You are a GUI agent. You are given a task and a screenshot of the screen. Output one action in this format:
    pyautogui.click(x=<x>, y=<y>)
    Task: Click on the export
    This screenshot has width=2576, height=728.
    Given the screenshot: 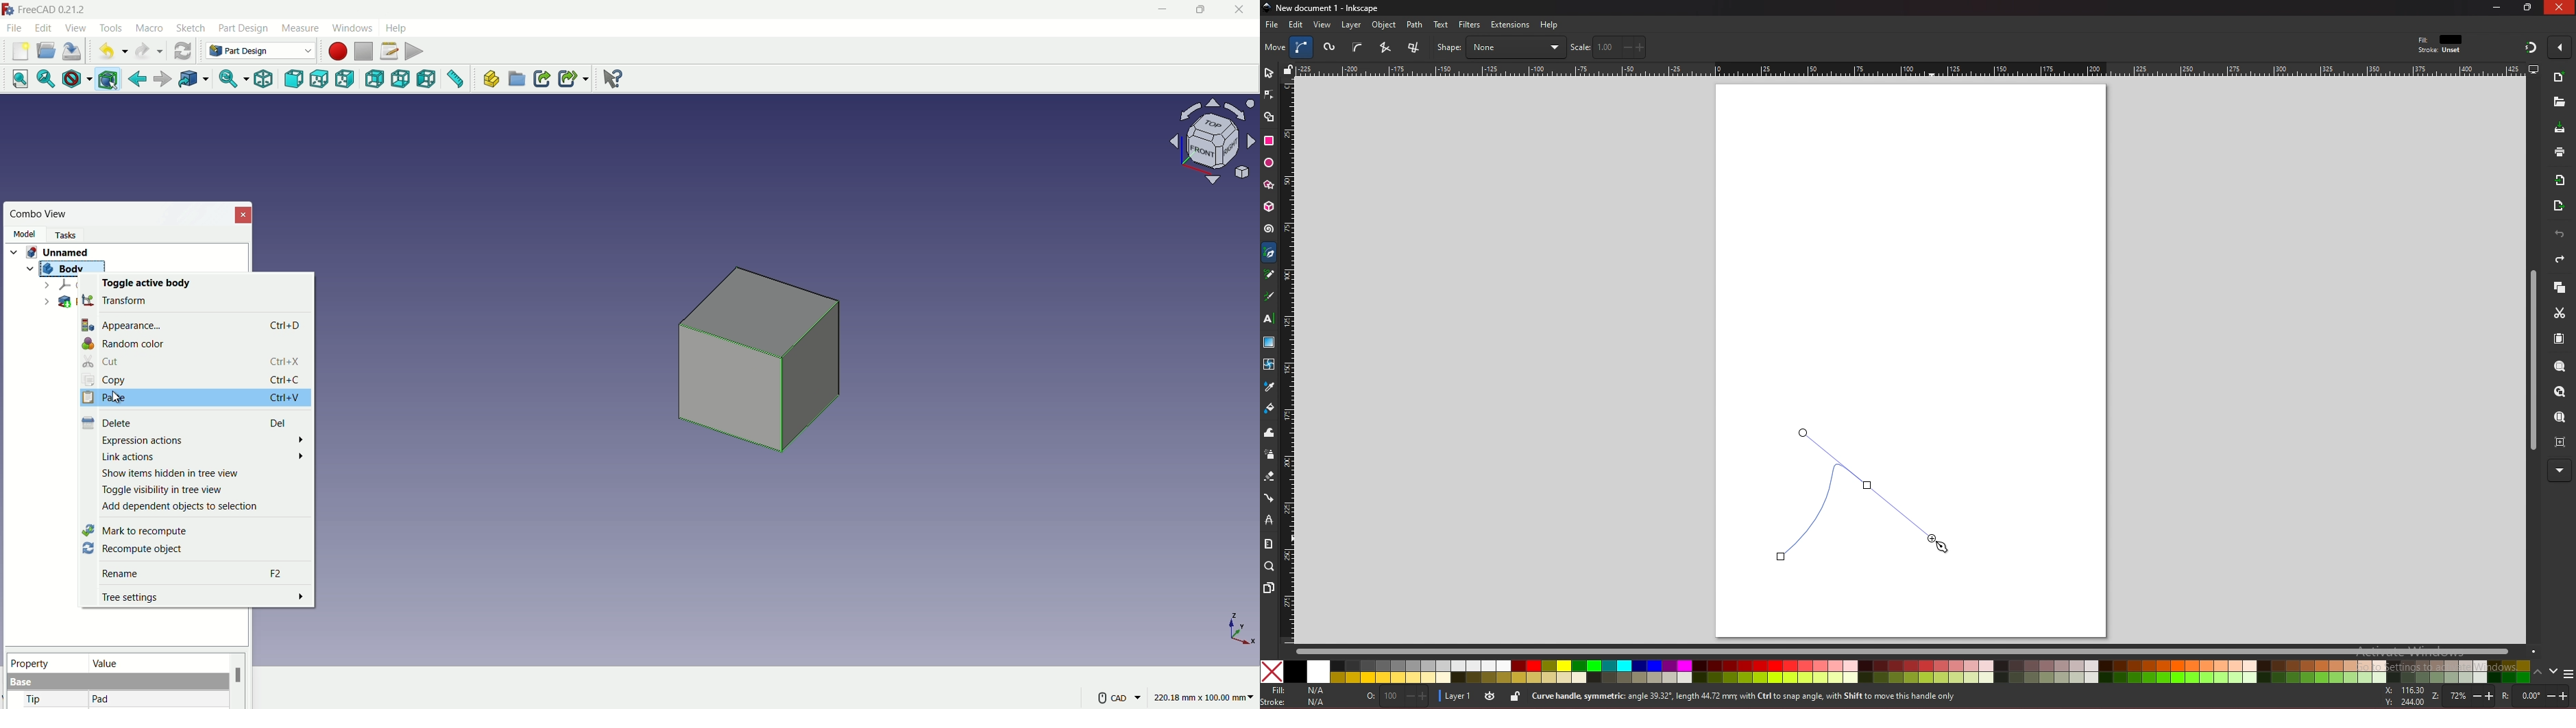 What is the action you would take?
    pyautogui.click(x=2559, y=206)
    